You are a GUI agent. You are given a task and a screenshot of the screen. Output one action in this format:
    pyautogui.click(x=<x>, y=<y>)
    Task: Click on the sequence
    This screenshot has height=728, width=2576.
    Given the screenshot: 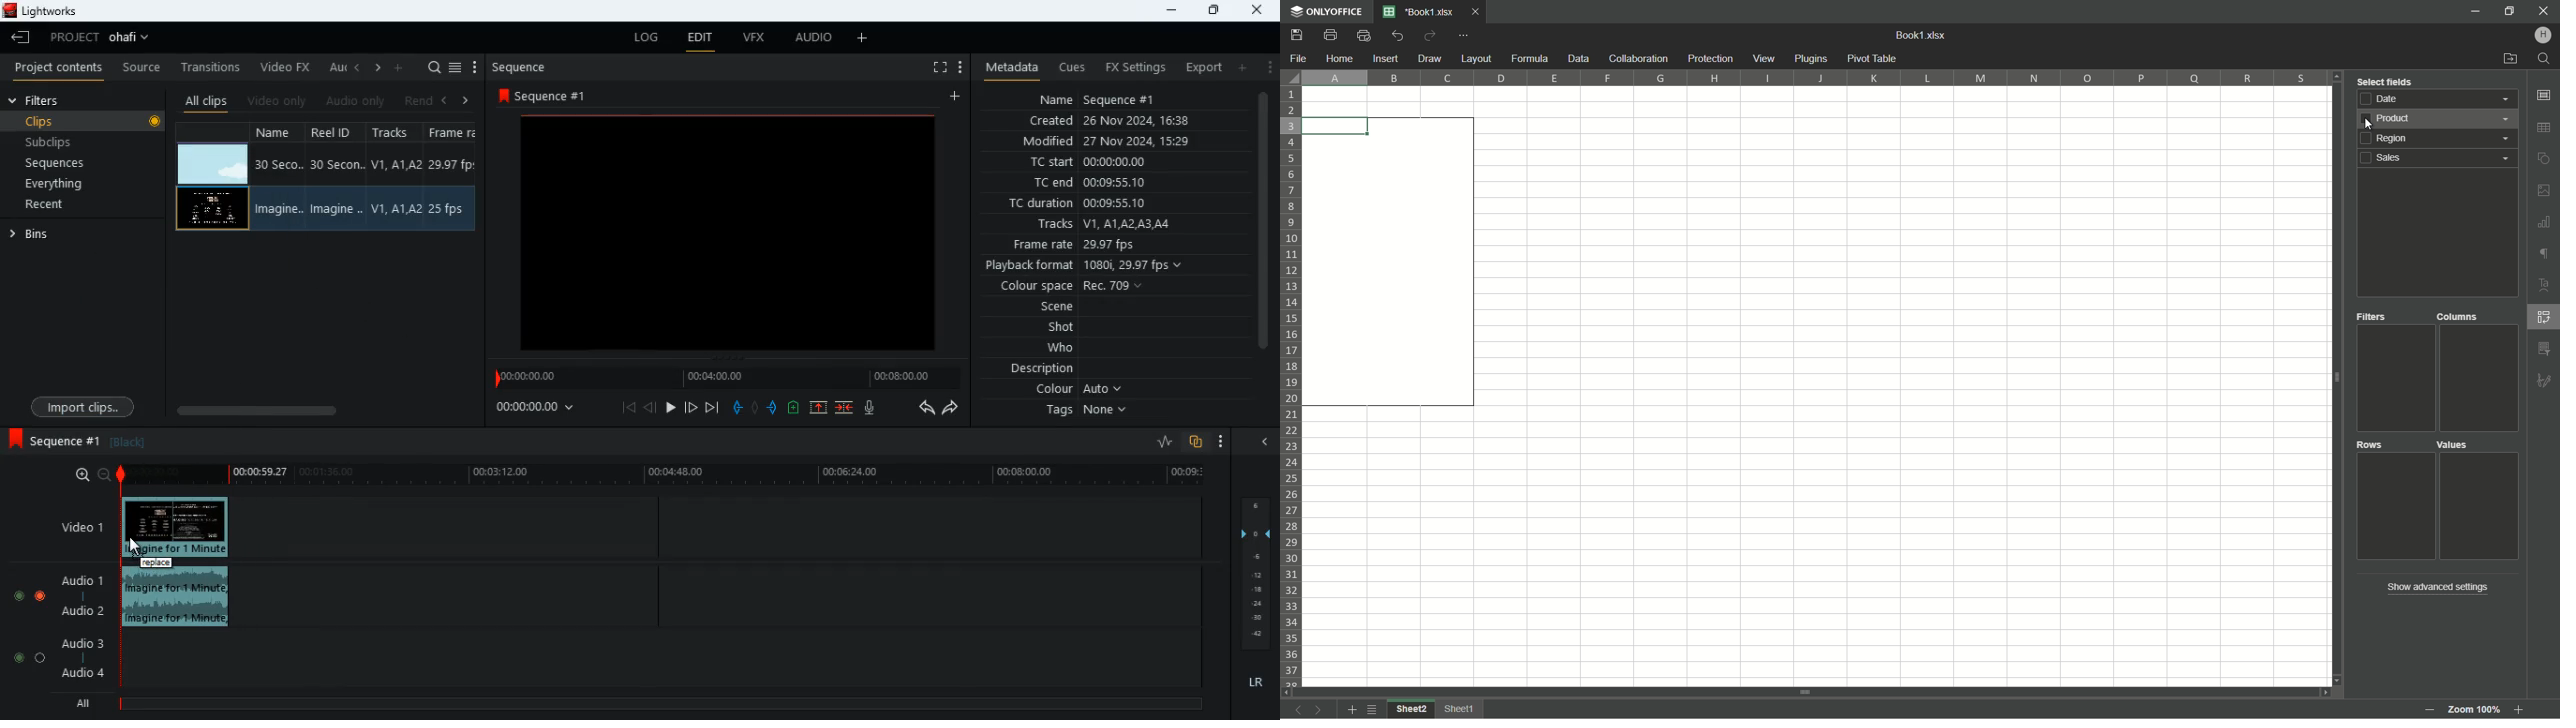 What is the action you would take?
    pyautogui.click(x=558, y=95)
    